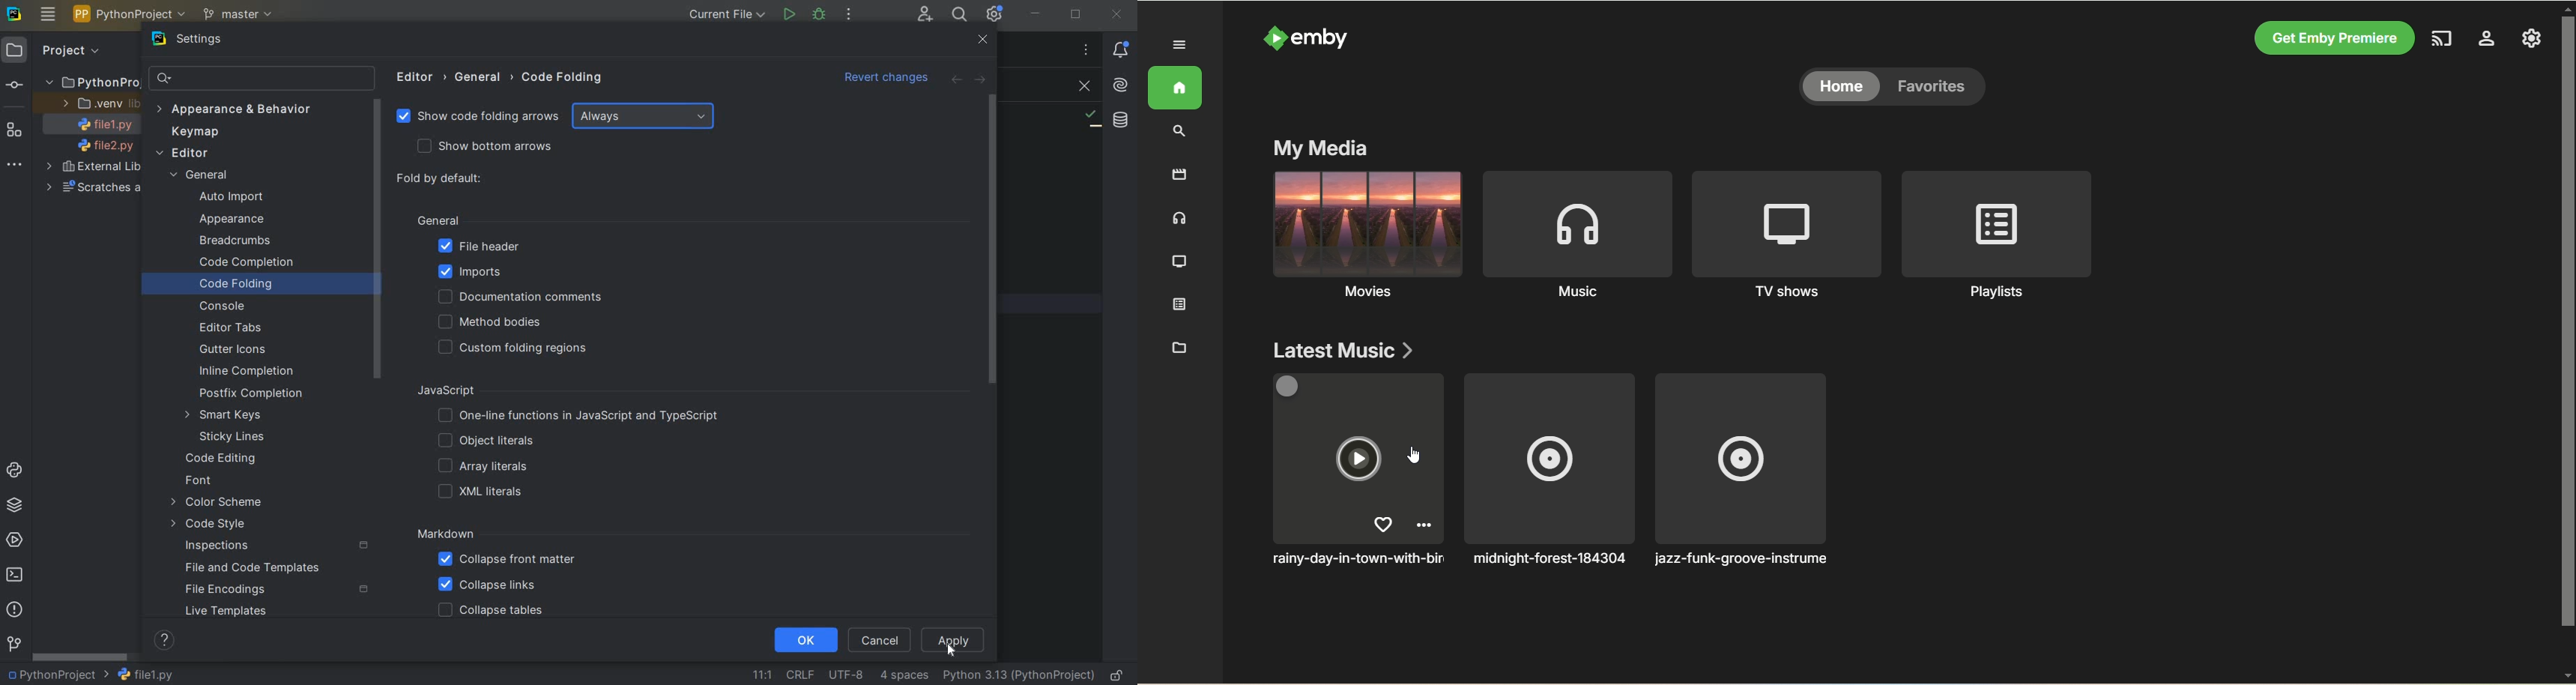 The image size is (2576, 700). I want to click on Revert changes, so click(888, 75).